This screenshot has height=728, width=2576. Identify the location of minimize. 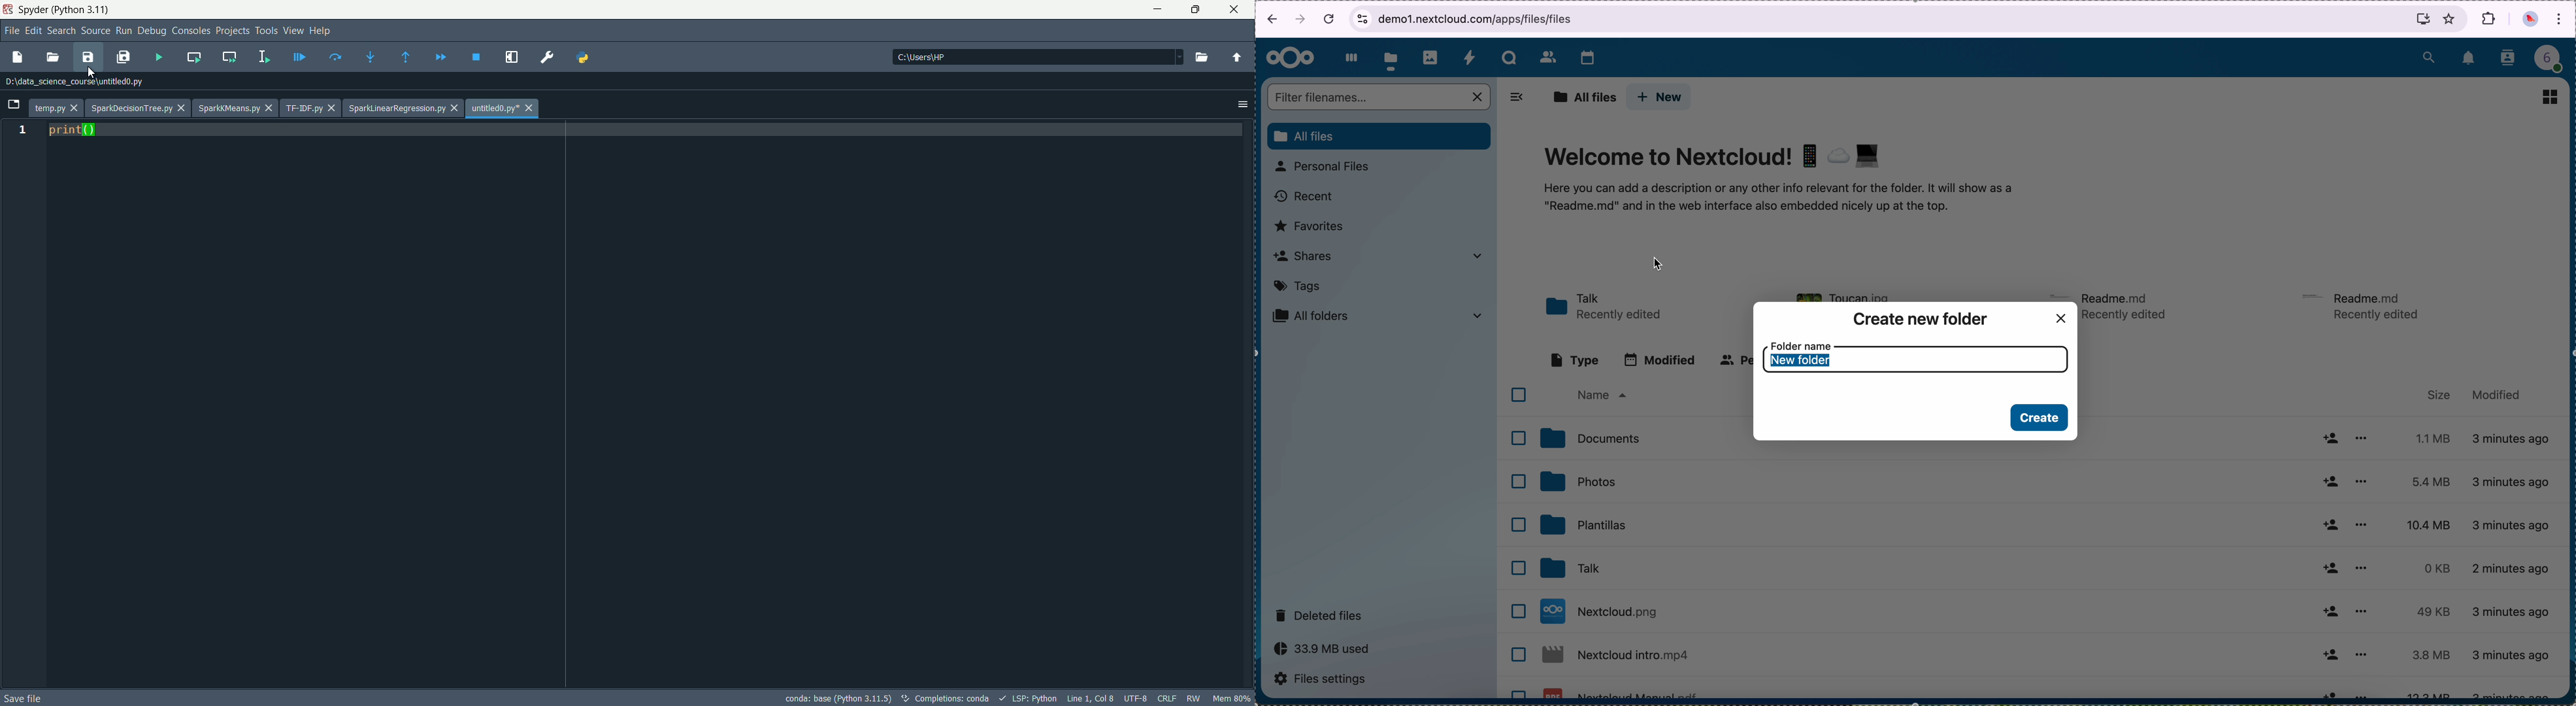
(1154, 9).